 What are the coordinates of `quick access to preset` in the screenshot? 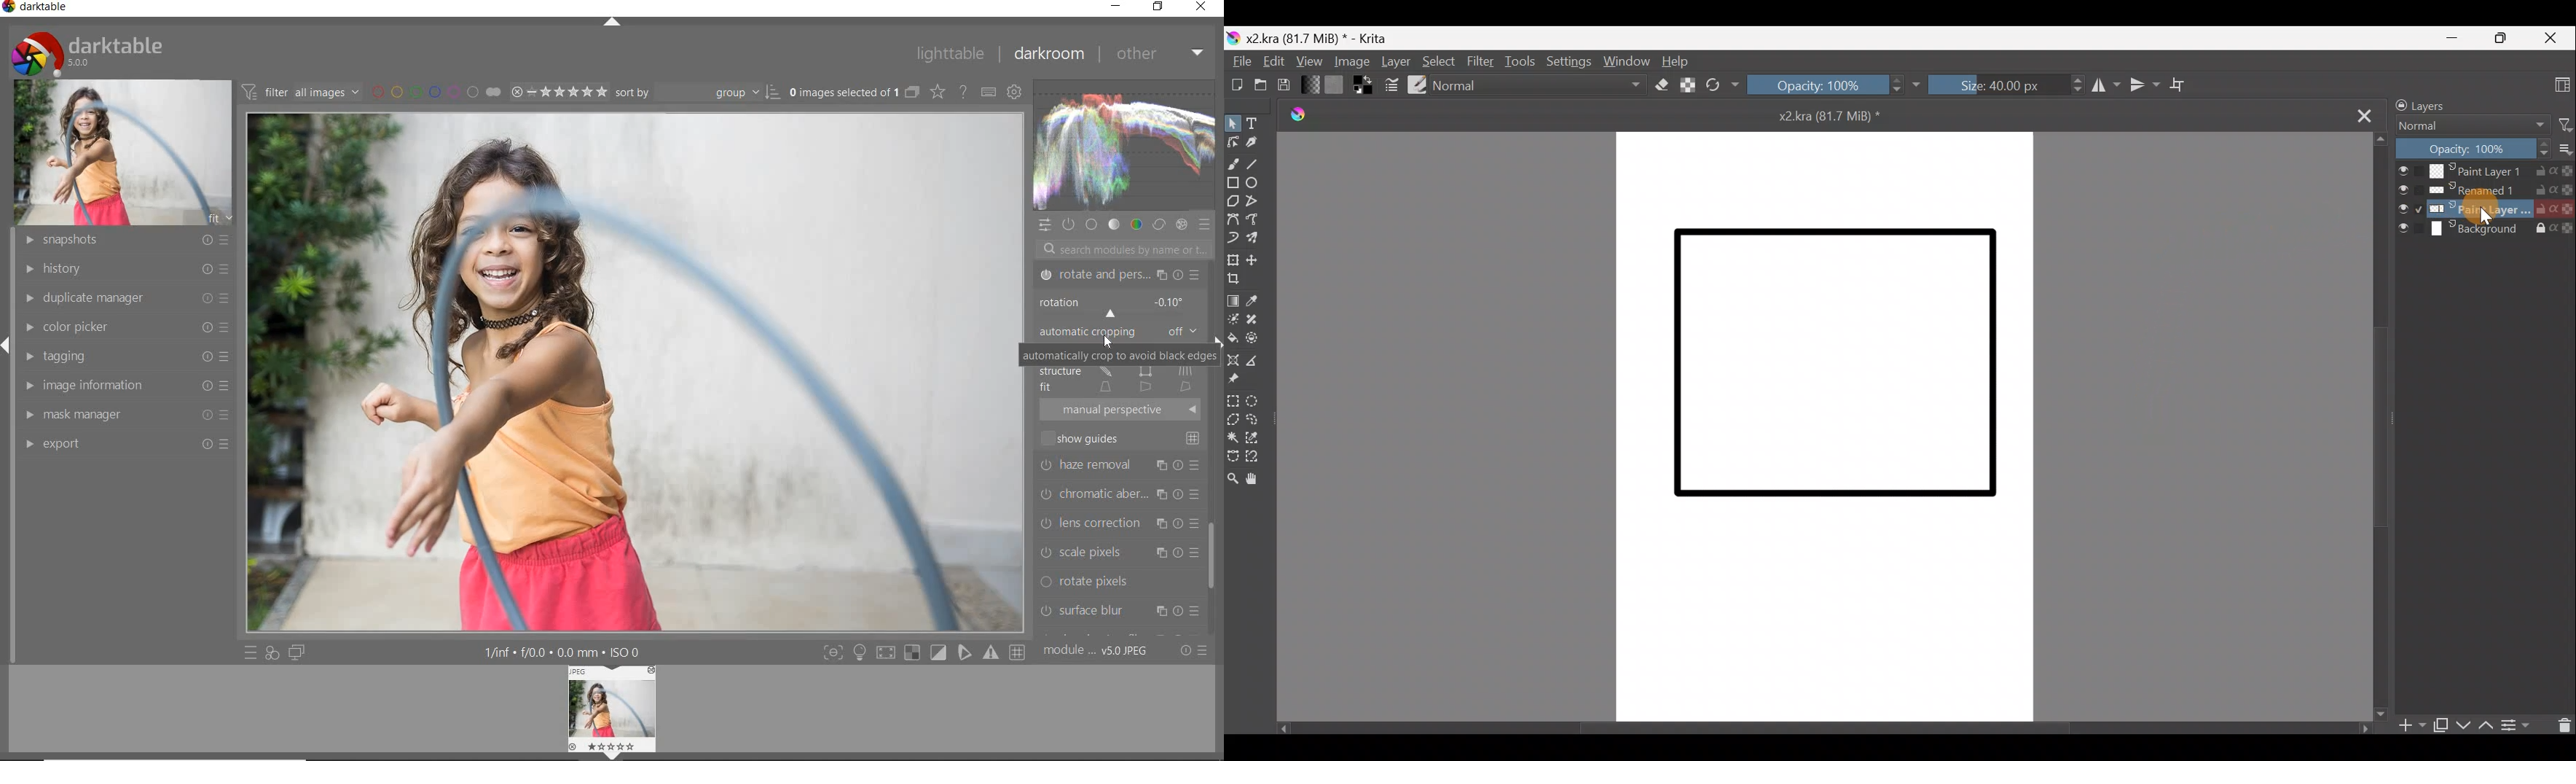 It's located at (251, 652).